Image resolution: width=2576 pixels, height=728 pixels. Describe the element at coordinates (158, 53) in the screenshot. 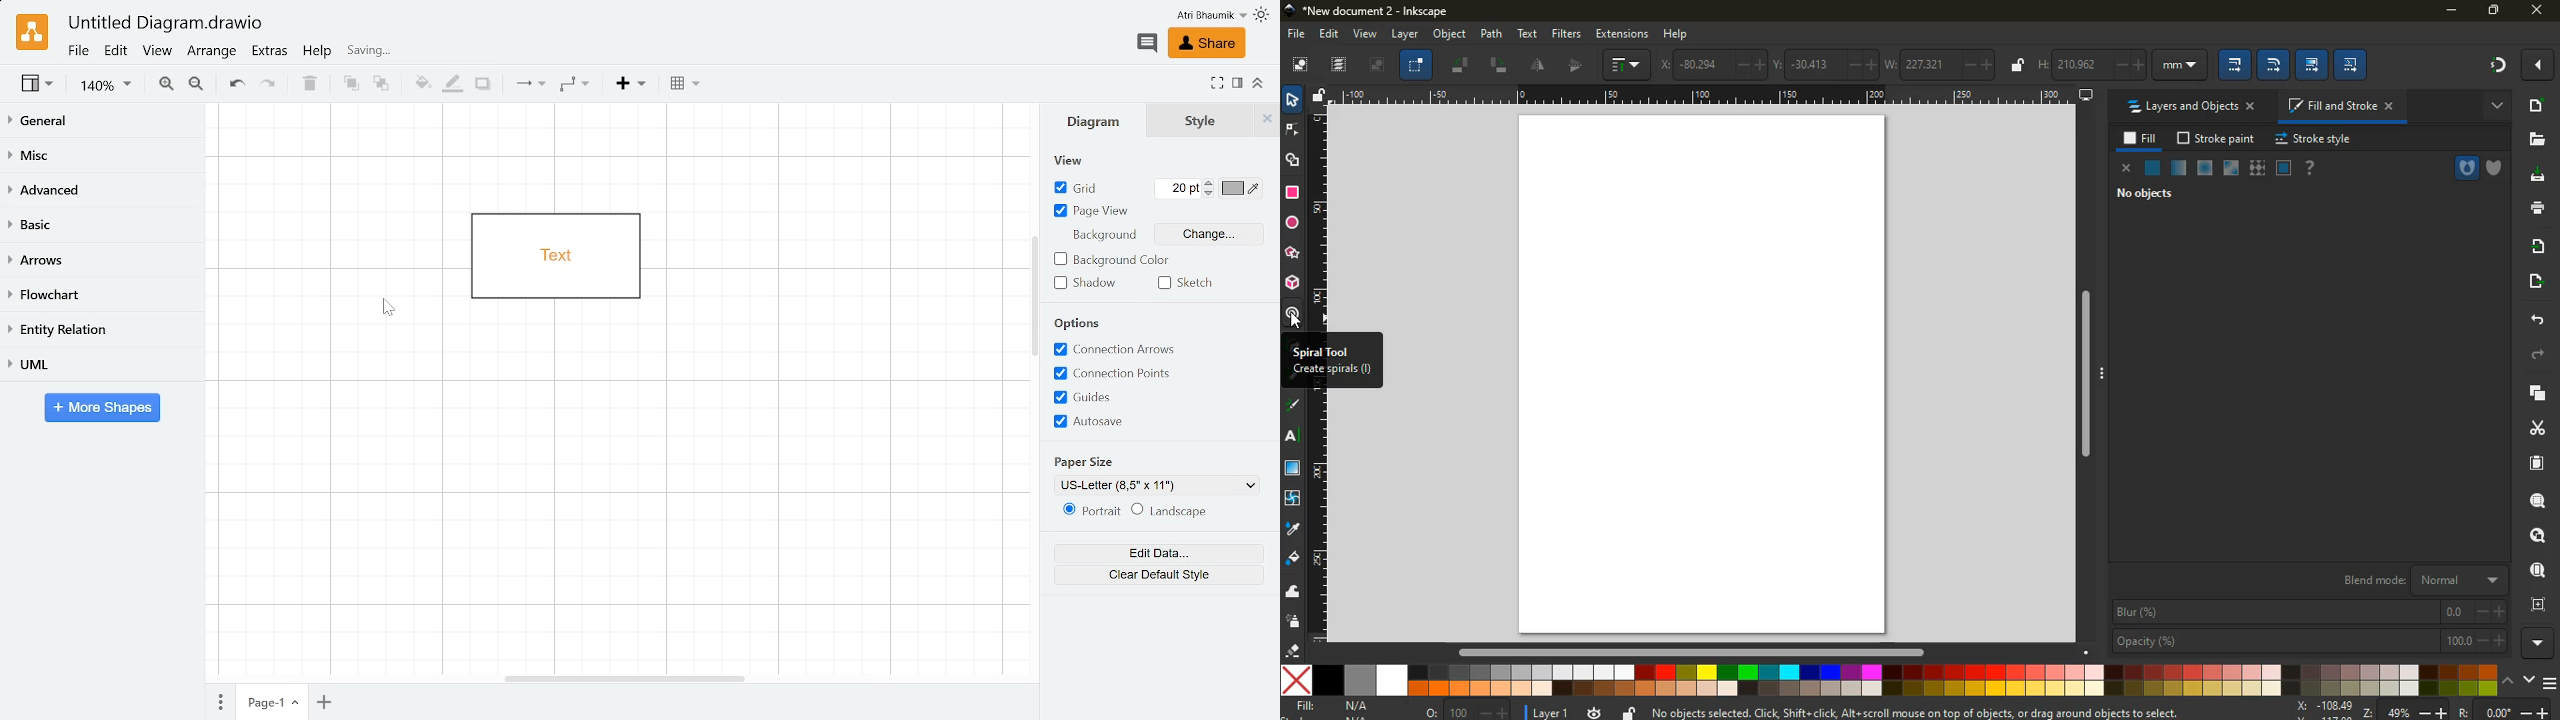

I see `View` at that location.